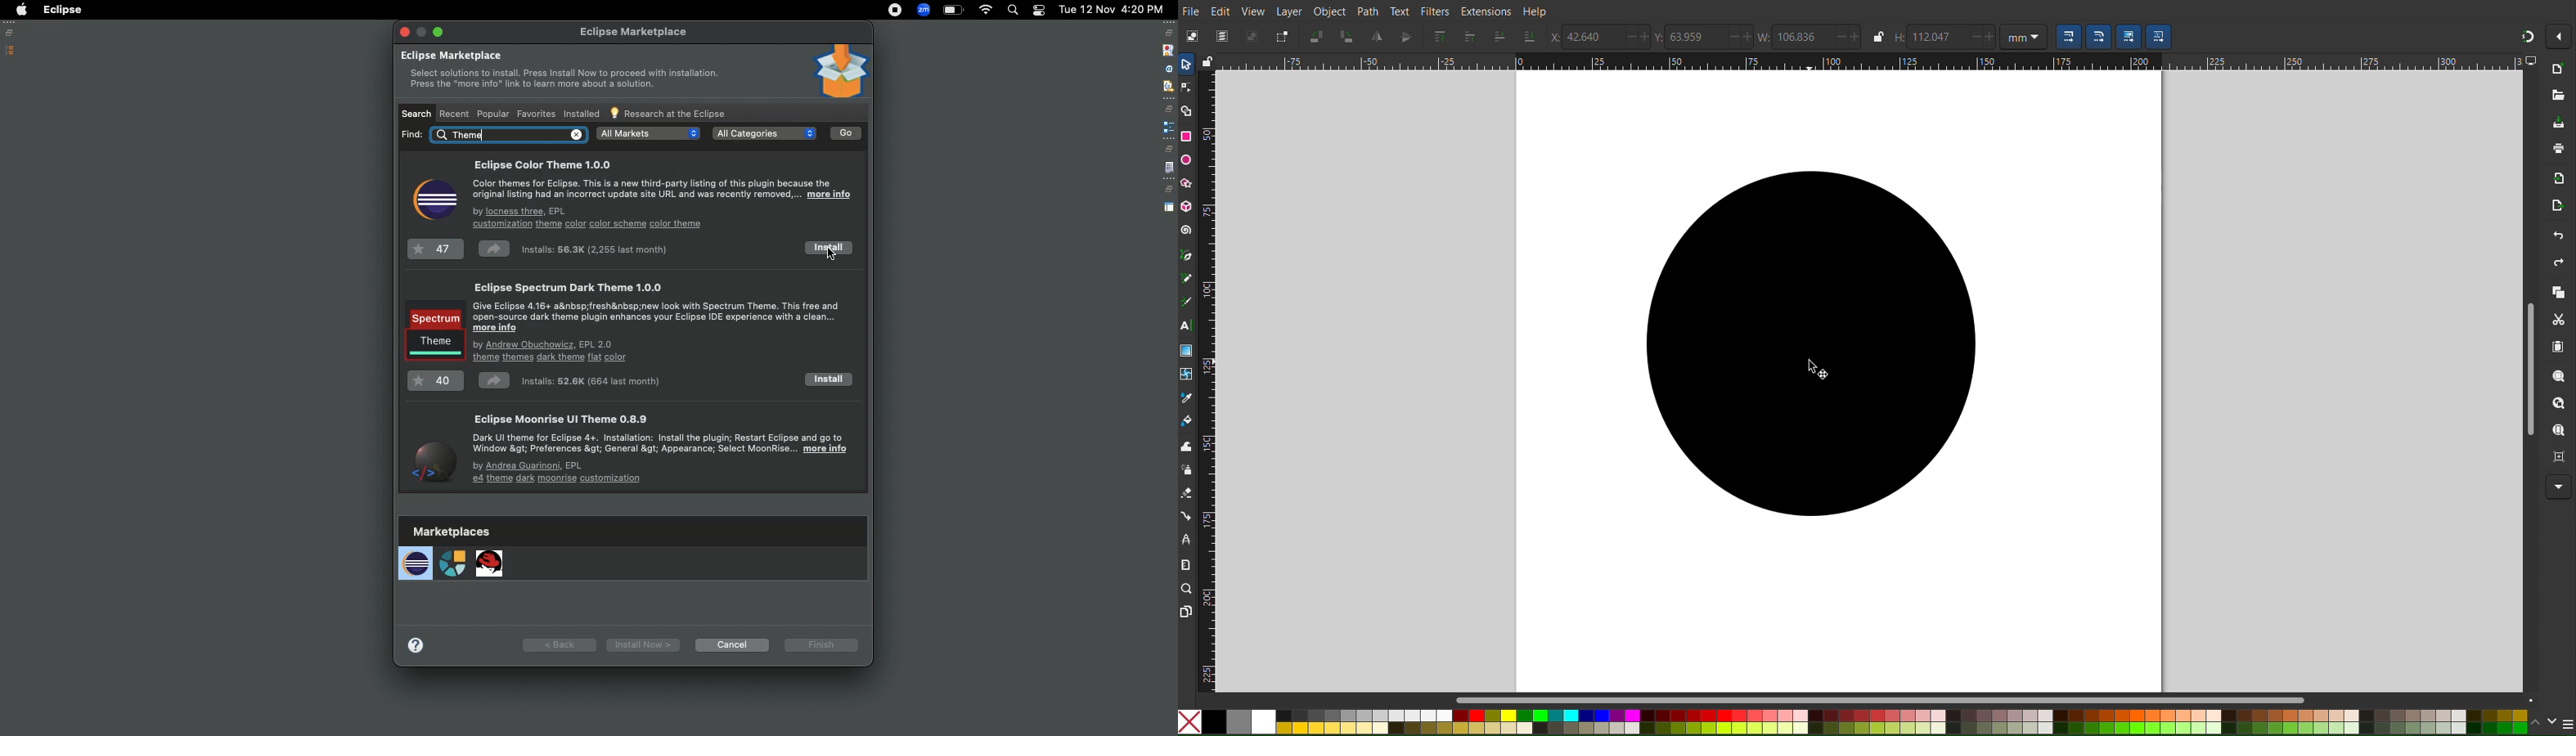 The width and height of the screenshot is (2576, 756). What do you see at coordinates (1437, 10) in the screenshot?
I see `Filters` at bounding box center [1437, 10].